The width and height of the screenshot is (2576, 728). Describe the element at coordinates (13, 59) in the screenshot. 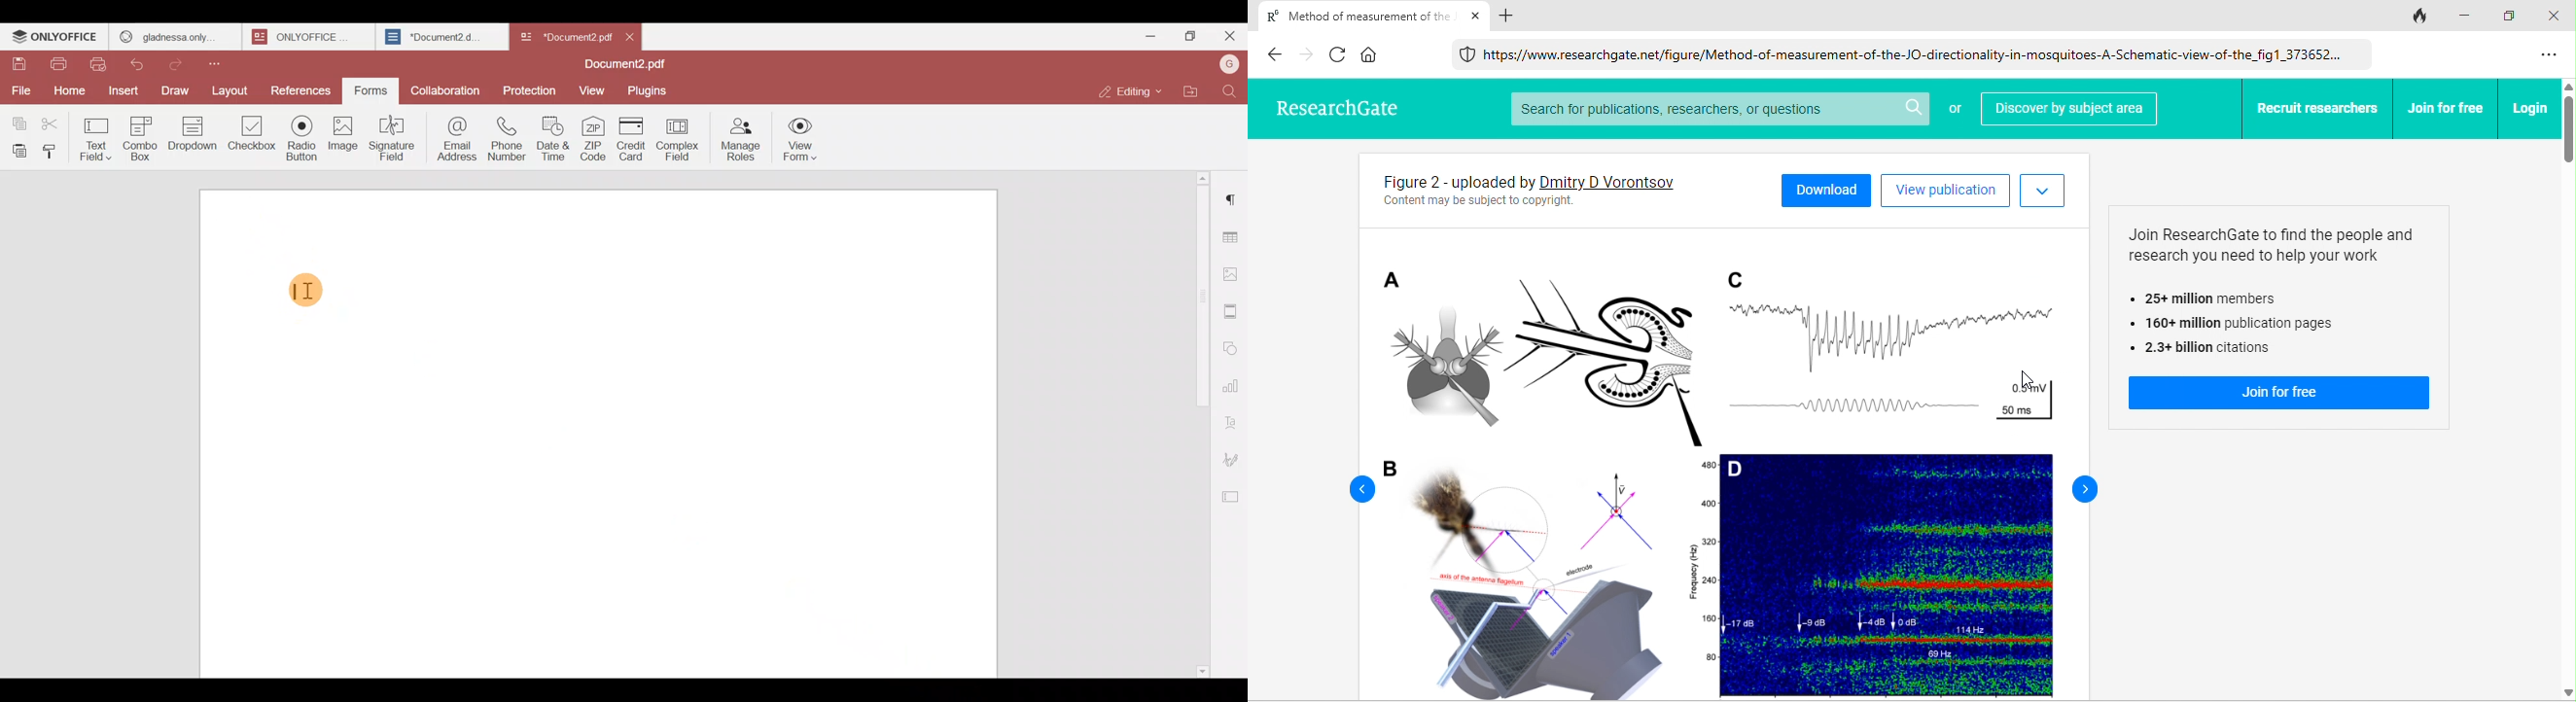

I see `Save` at that location.